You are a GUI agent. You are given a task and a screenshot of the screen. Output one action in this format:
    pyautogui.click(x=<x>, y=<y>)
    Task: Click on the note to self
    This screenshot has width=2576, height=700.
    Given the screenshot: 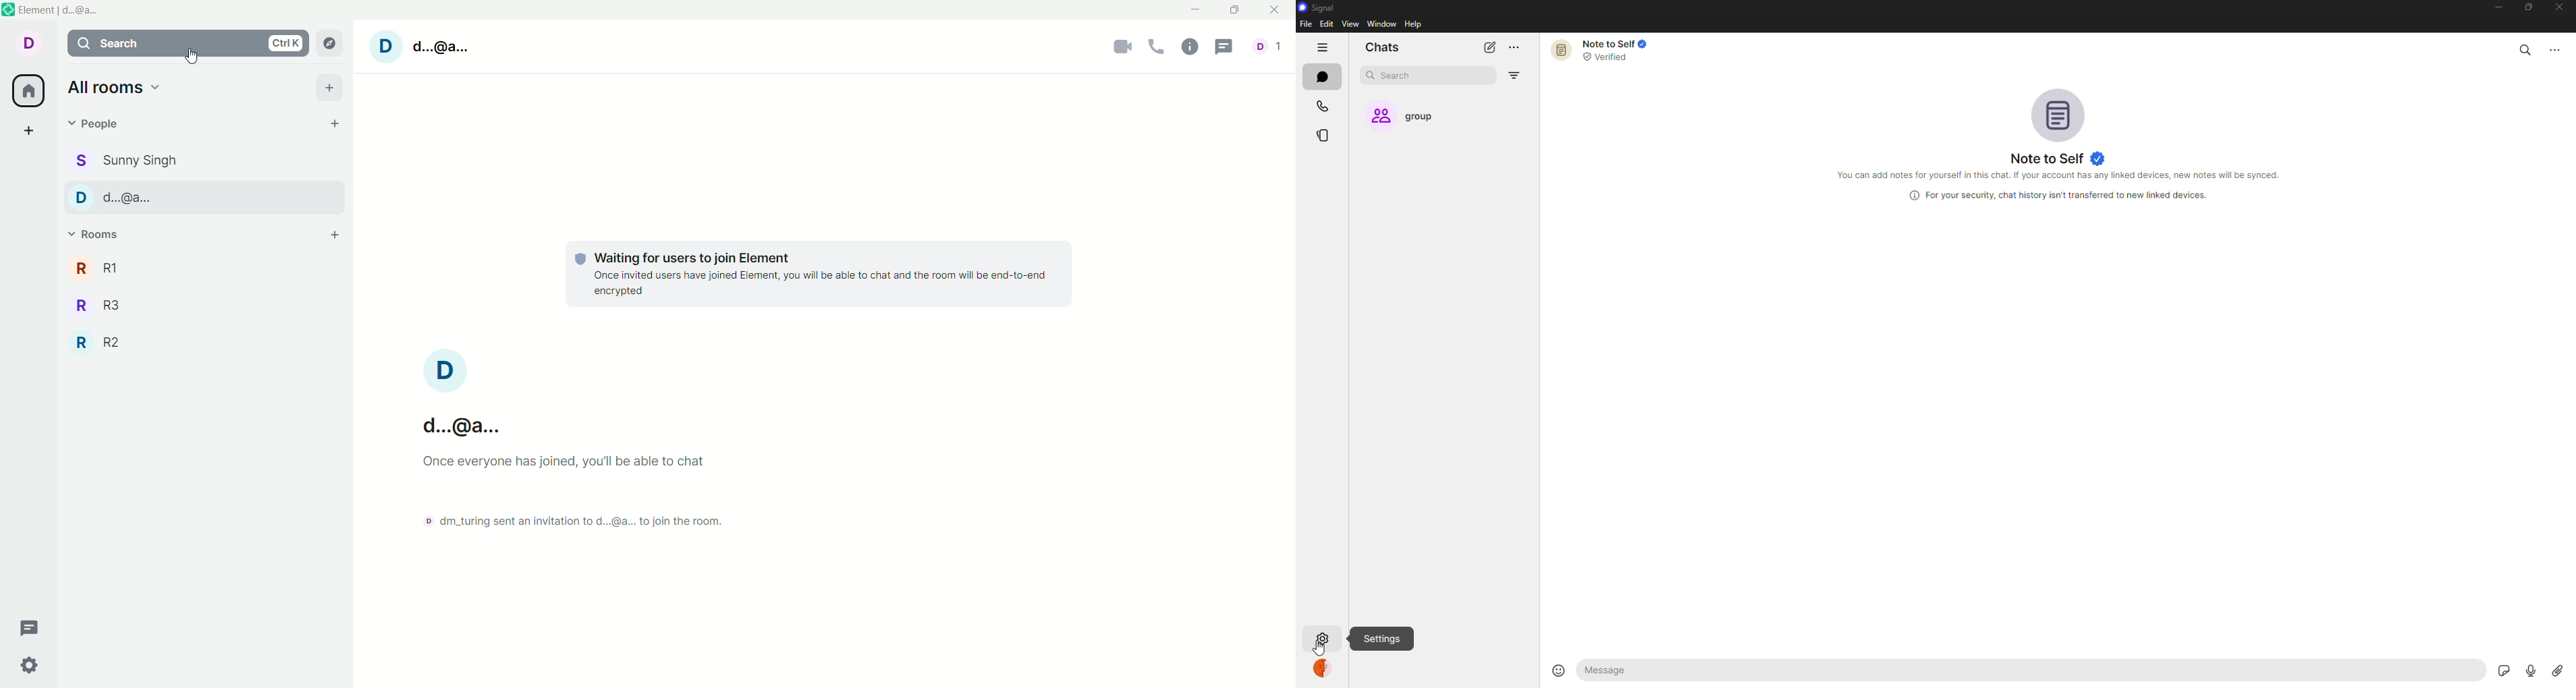 What is the action you would take?
    pyautogui.click(x=2058, y=158)
    